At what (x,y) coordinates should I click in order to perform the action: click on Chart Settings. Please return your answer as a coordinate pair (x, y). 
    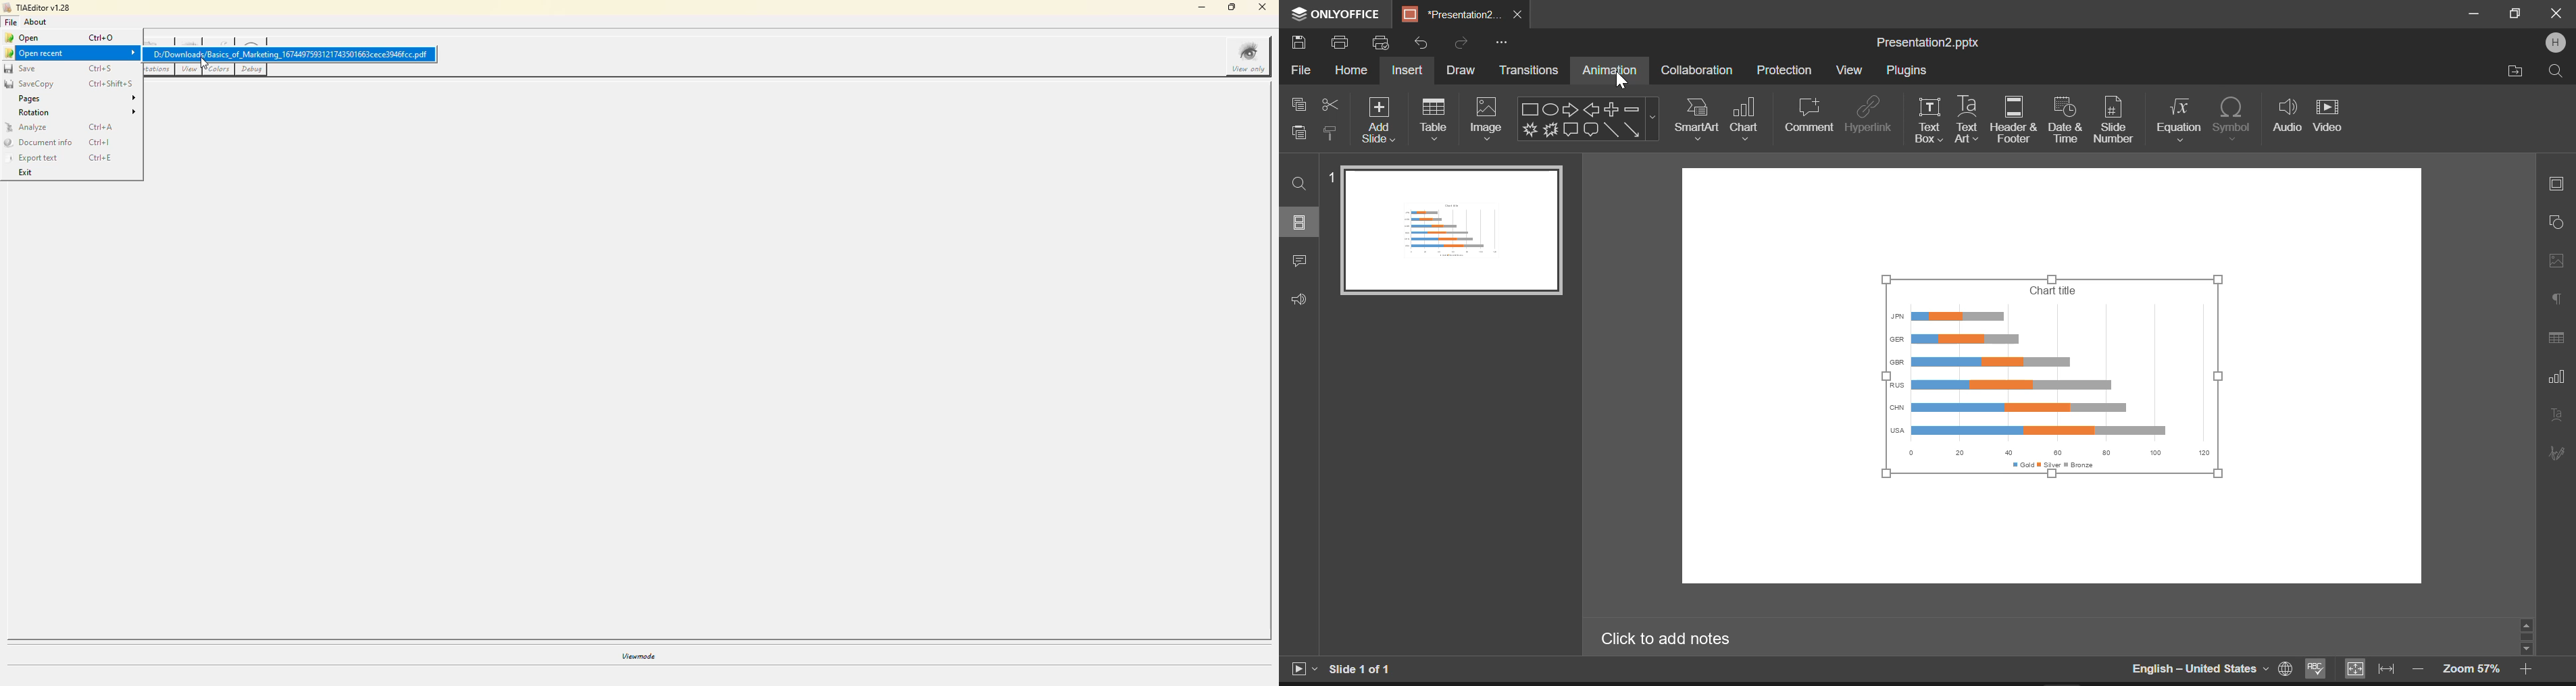
    Looking at the image, I should click on (2555, 376).